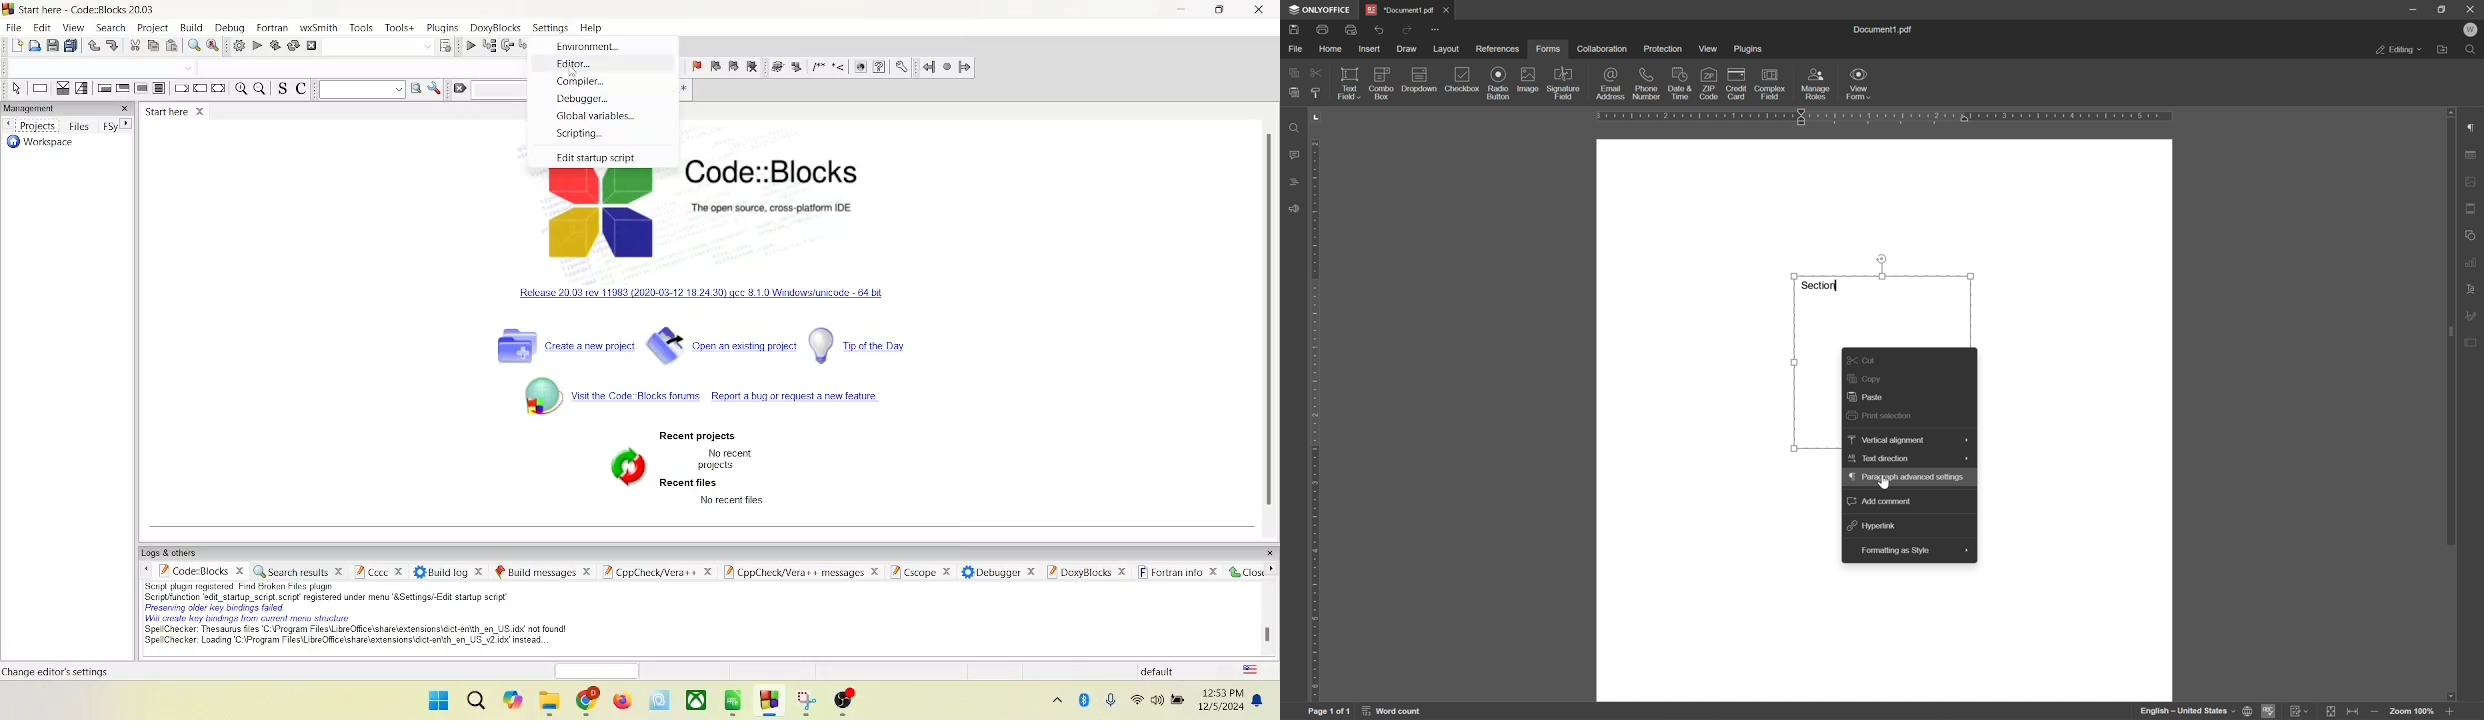 This screenshot has width=2492, height=728. What do you see at coordinates (103, 89) in the screenshot?
I see `entry condition loop` at bounding box center [103, 89].